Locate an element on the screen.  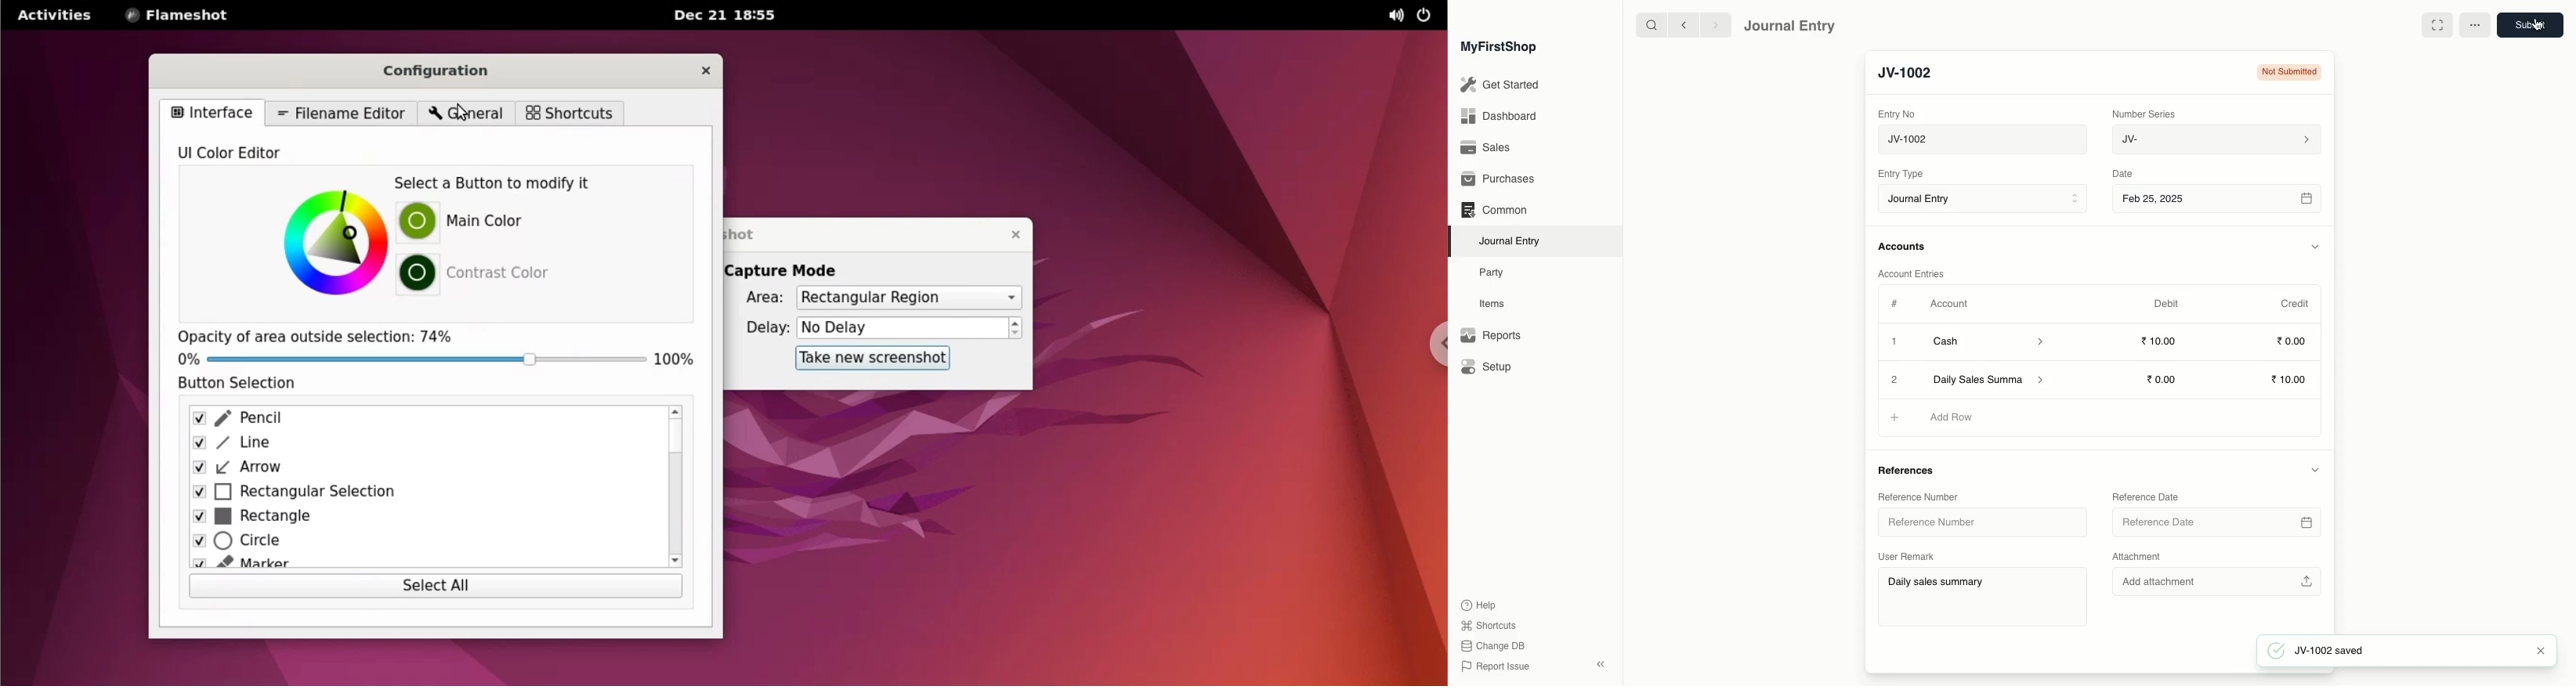
‘Number Series is located at coordinates (2144, 113).